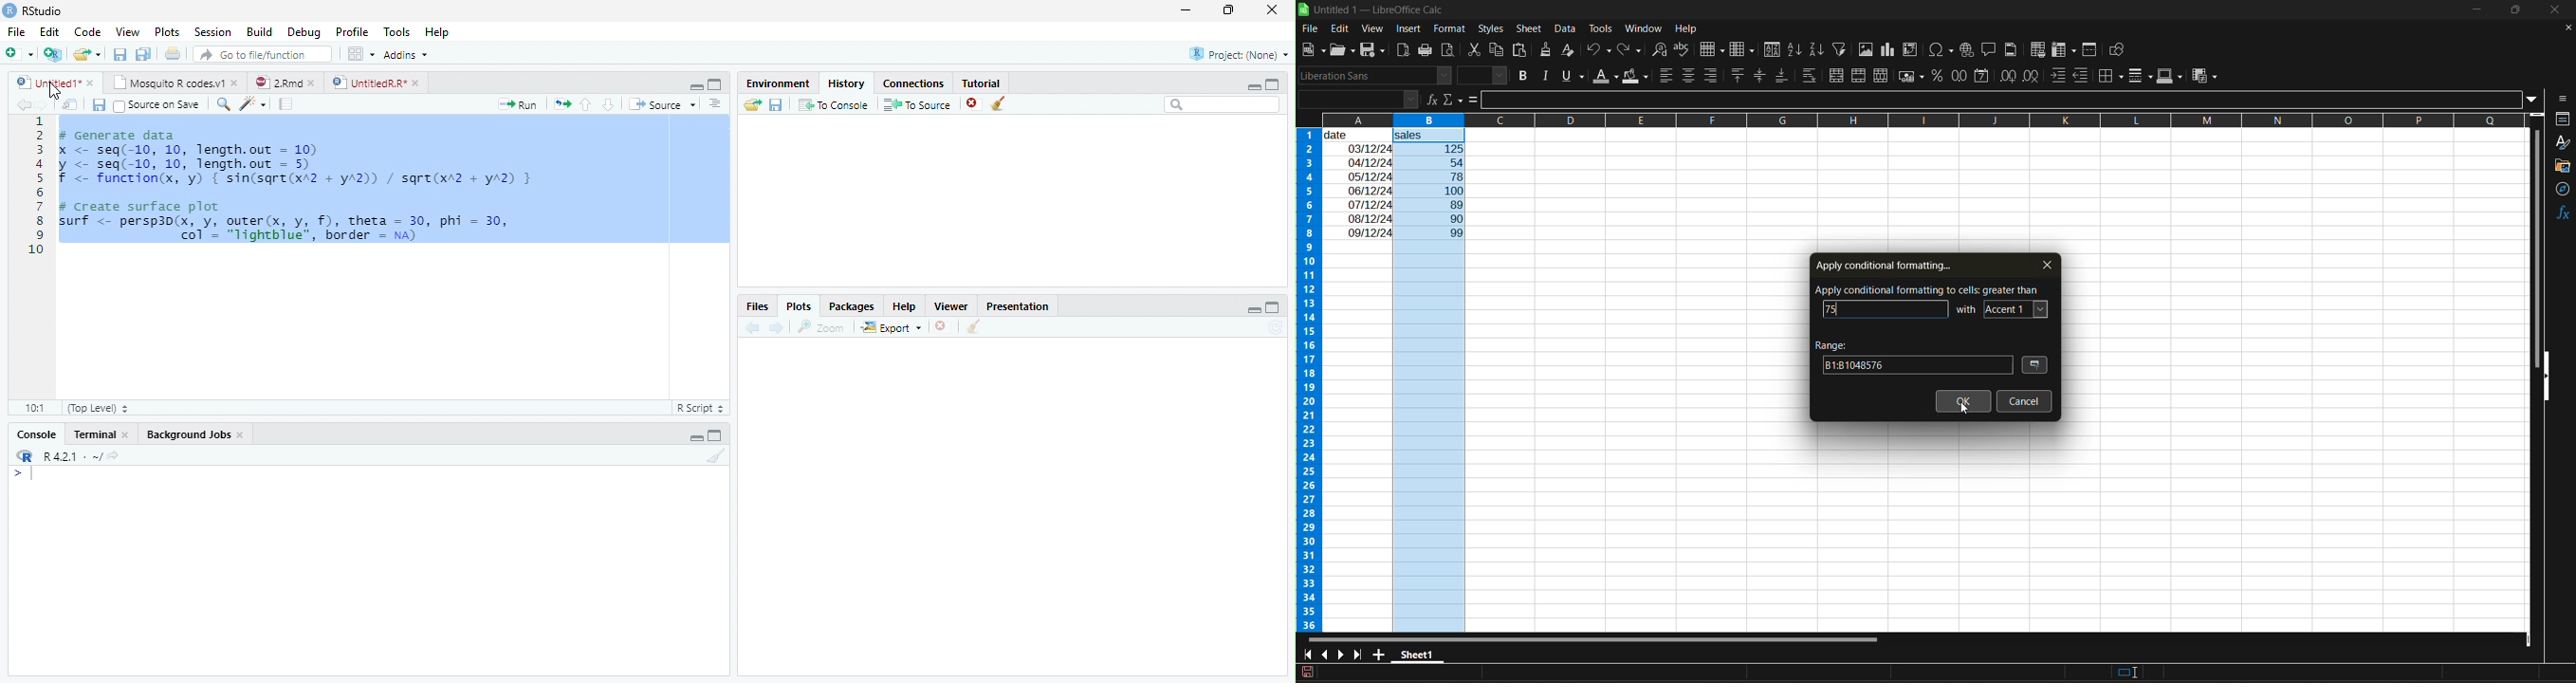 The height and width of the screenshot is (700, 2576). I want to click on sheet, so click(1528, 29).